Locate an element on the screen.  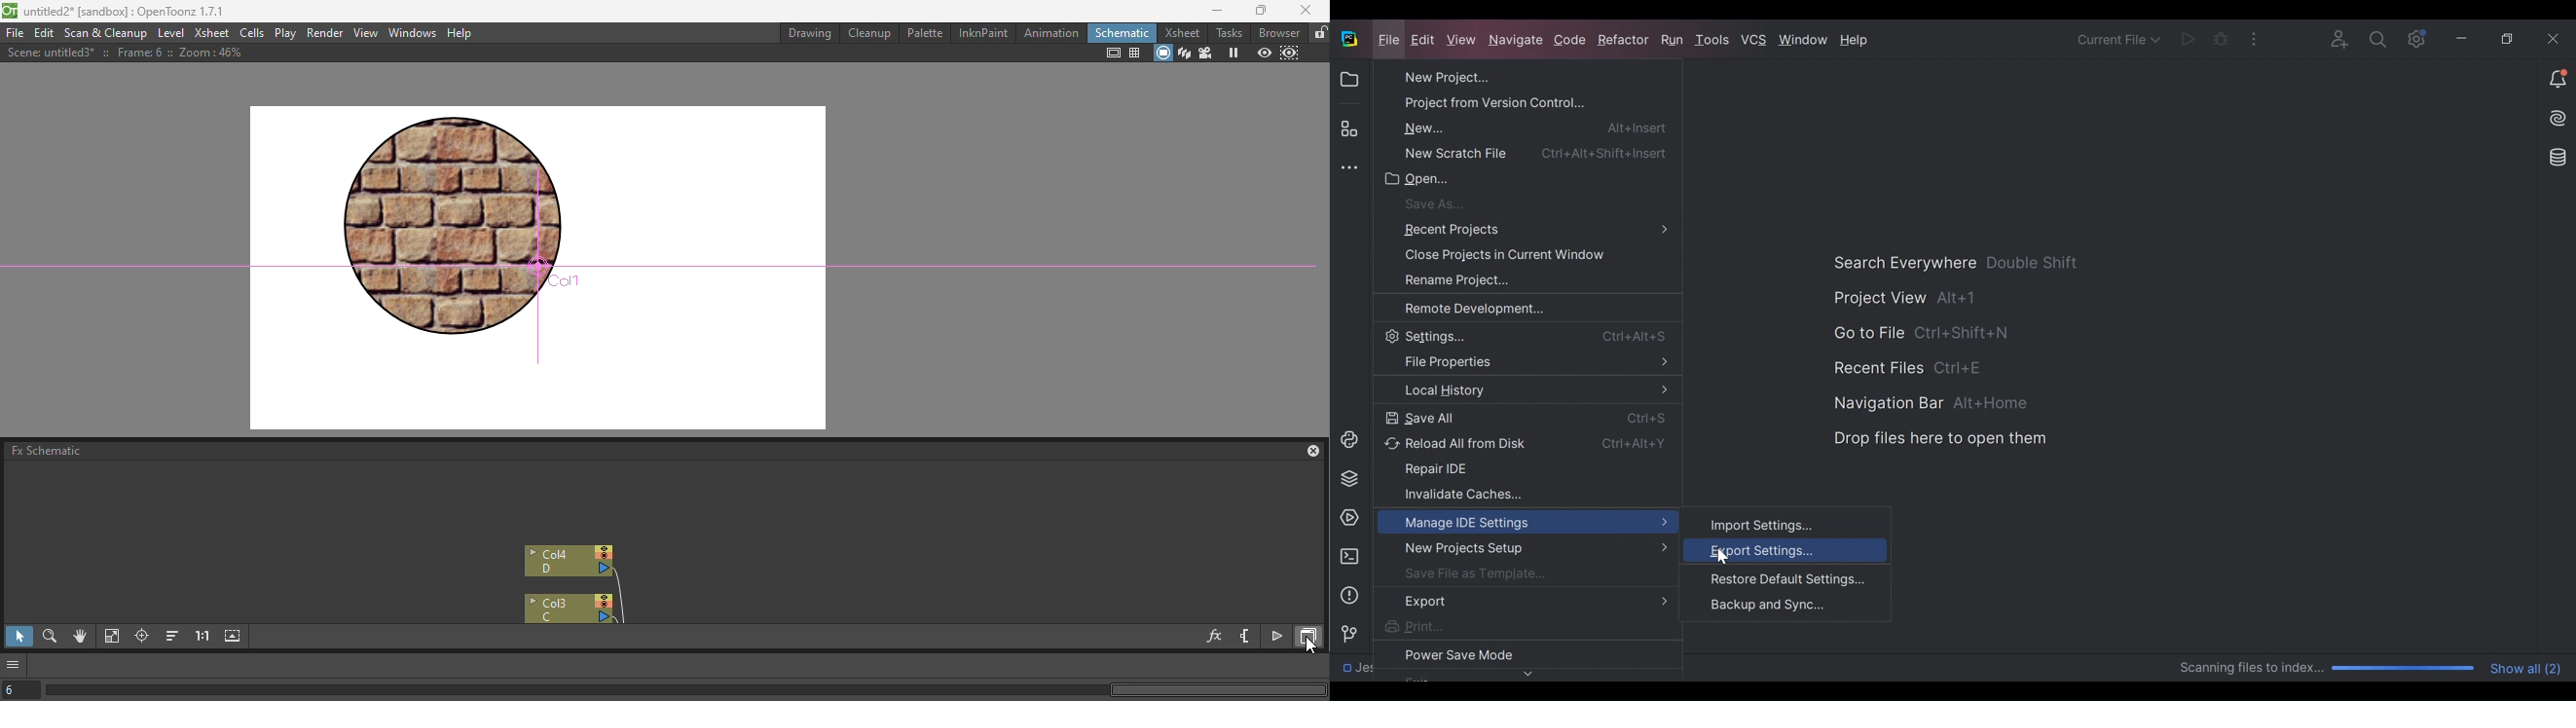
Structure is located at coordinates (1348, 129).